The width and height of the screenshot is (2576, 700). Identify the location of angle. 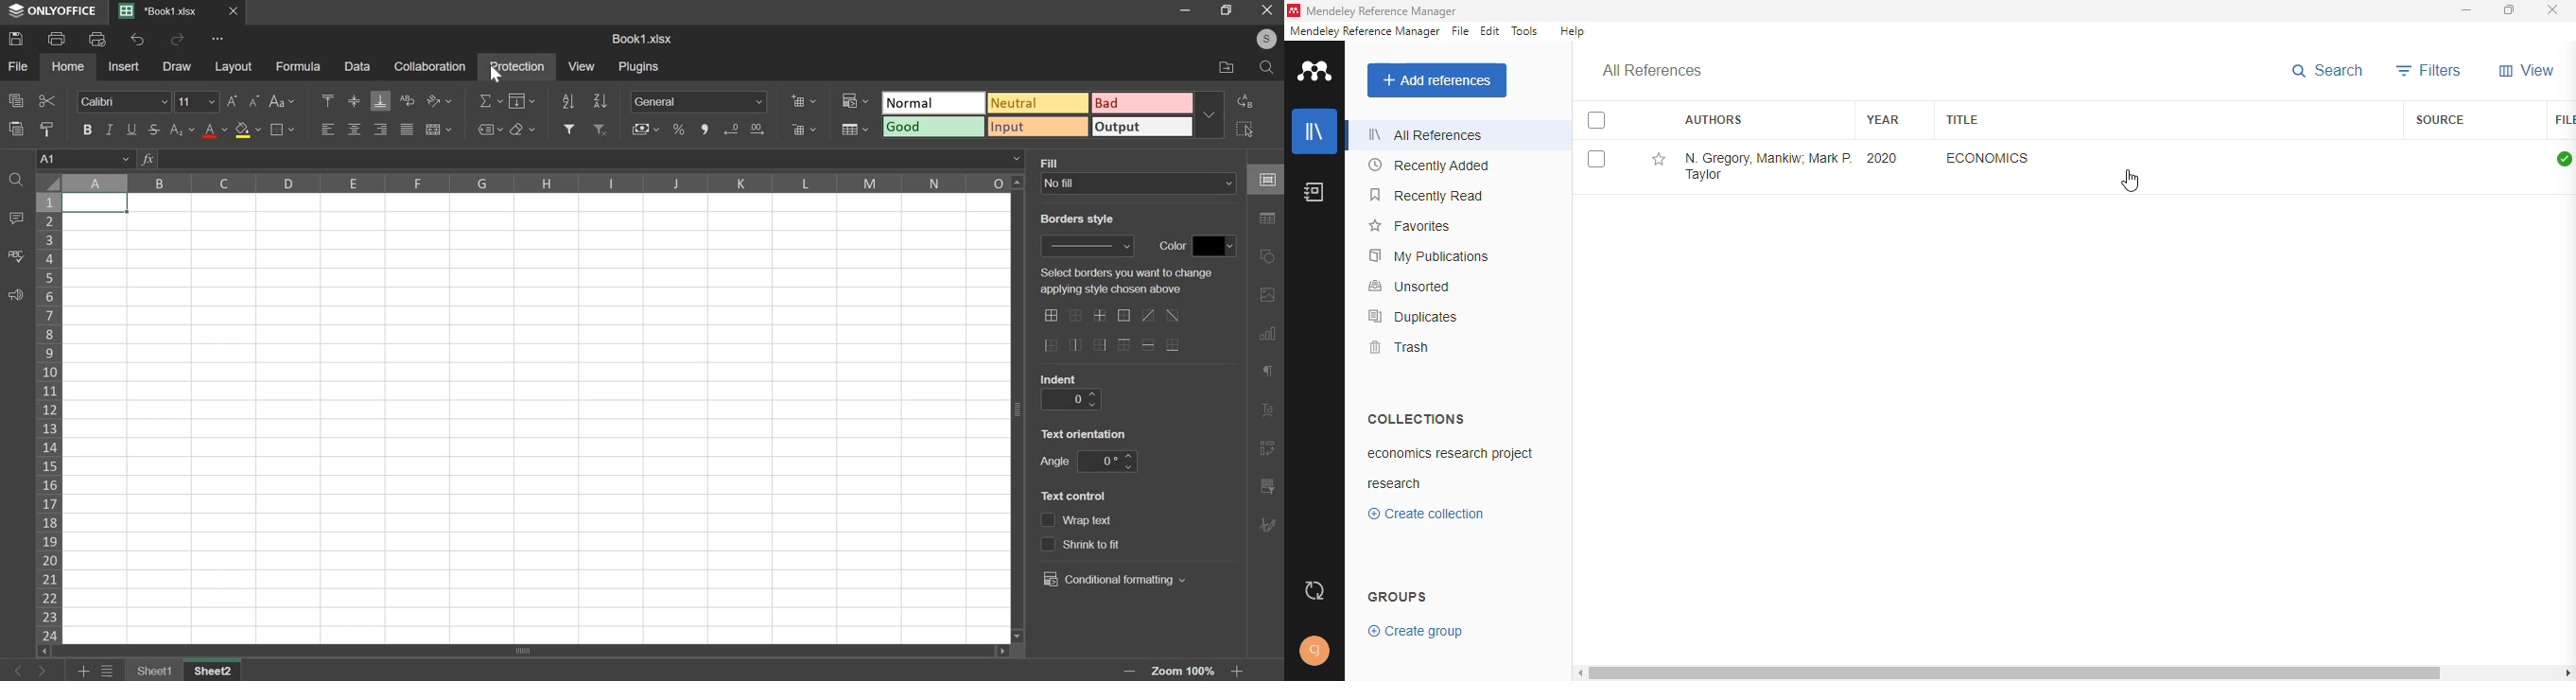
(1106, 462).